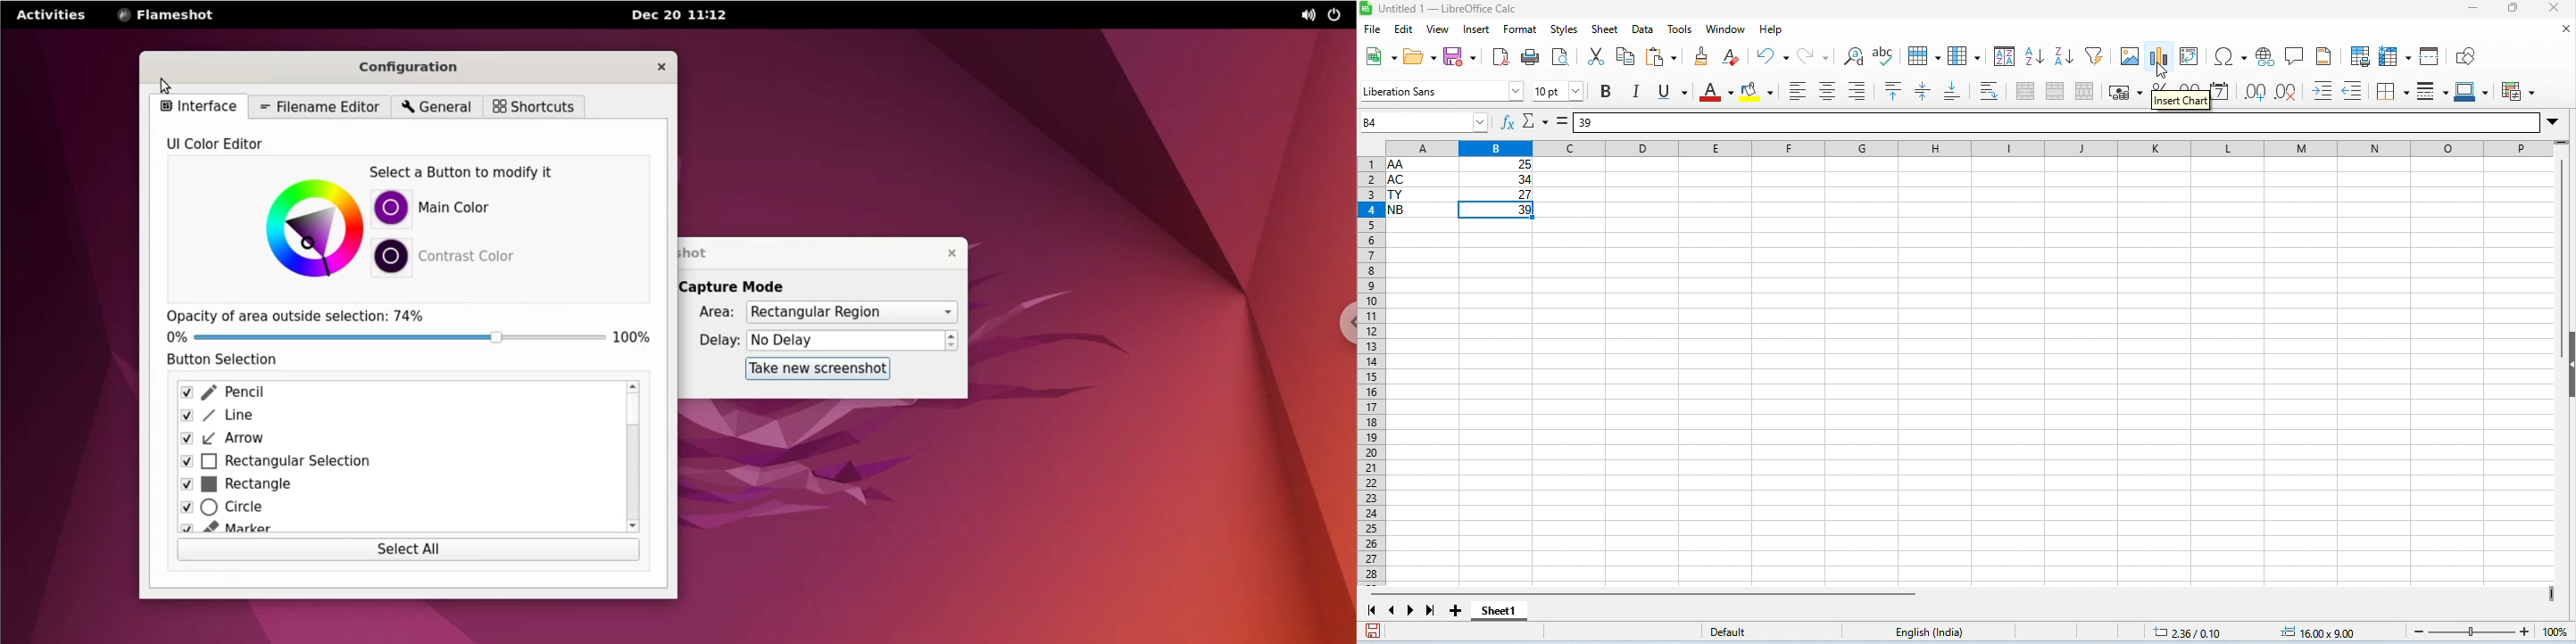  What do you see at coordinates (1461, 57) in the screenshot?
I see `save` at bounding box center [1461, 57].